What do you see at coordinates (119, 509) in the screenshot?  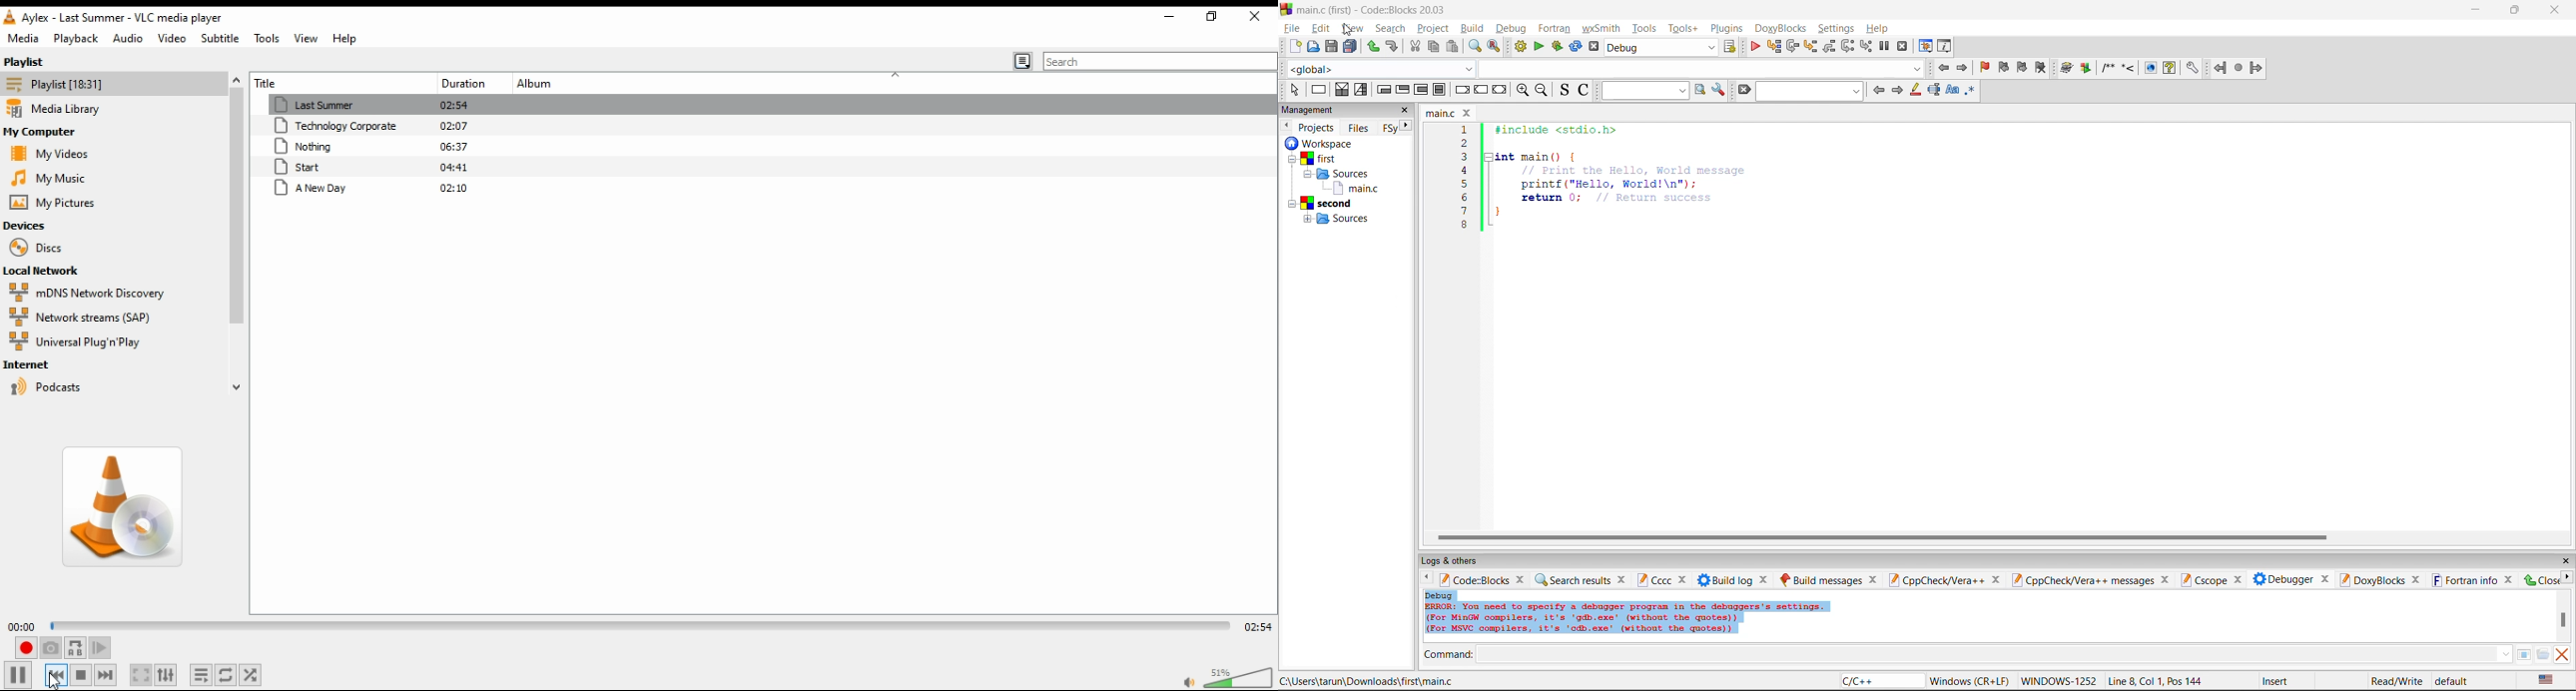 I see `album art` at bounding box center [119, 509].